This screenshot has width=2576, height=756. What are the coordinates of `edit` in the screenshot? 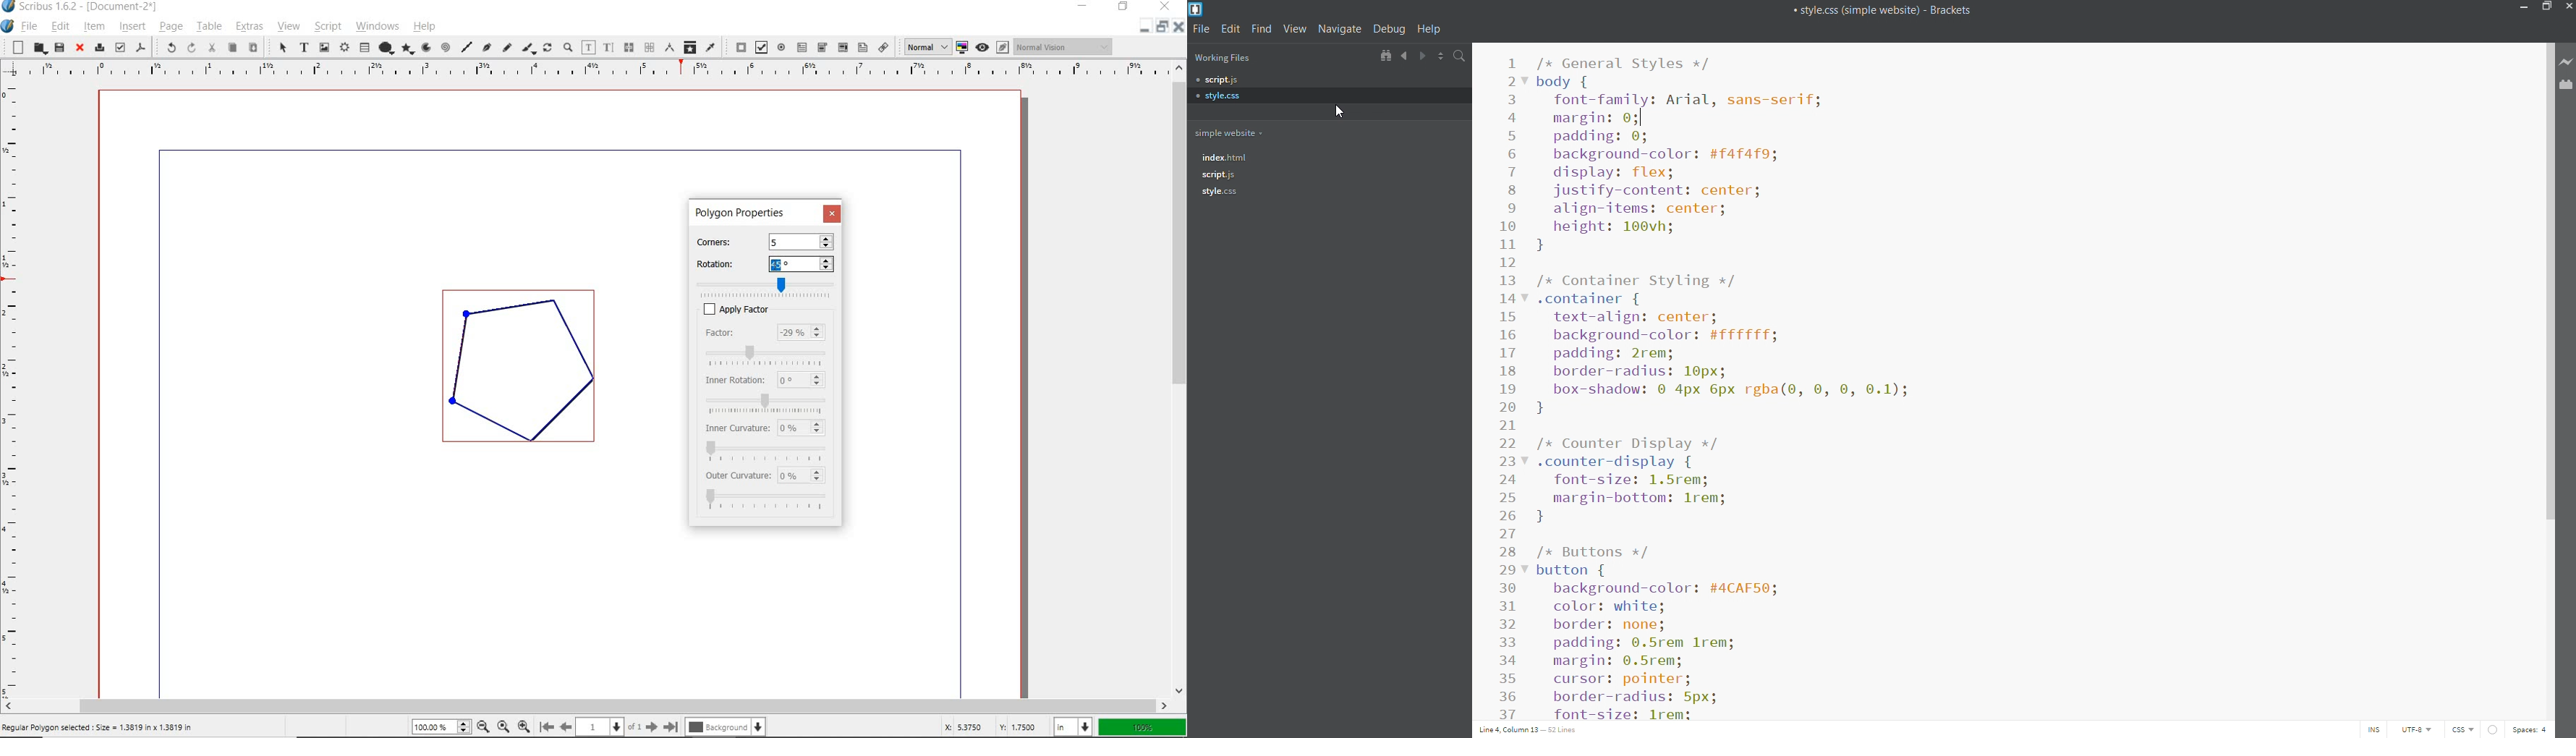 It's located at (59, 25).